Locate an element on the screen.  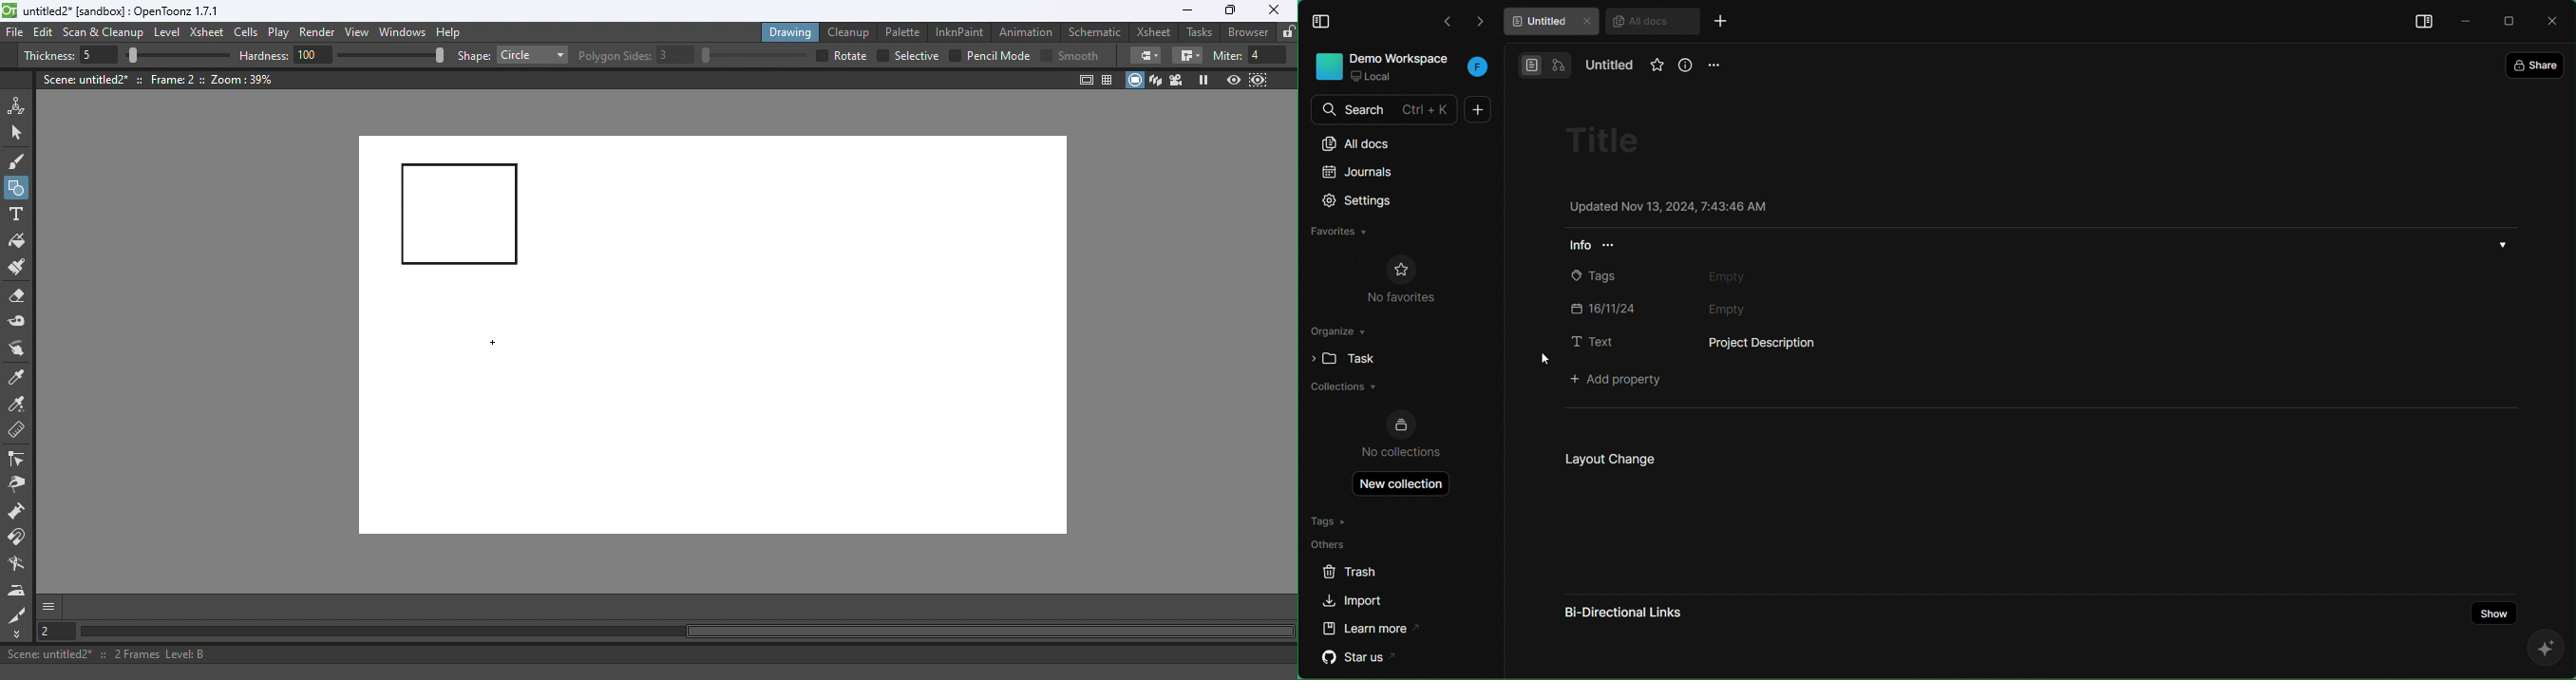
search  is located at coordinates (1382, 109).